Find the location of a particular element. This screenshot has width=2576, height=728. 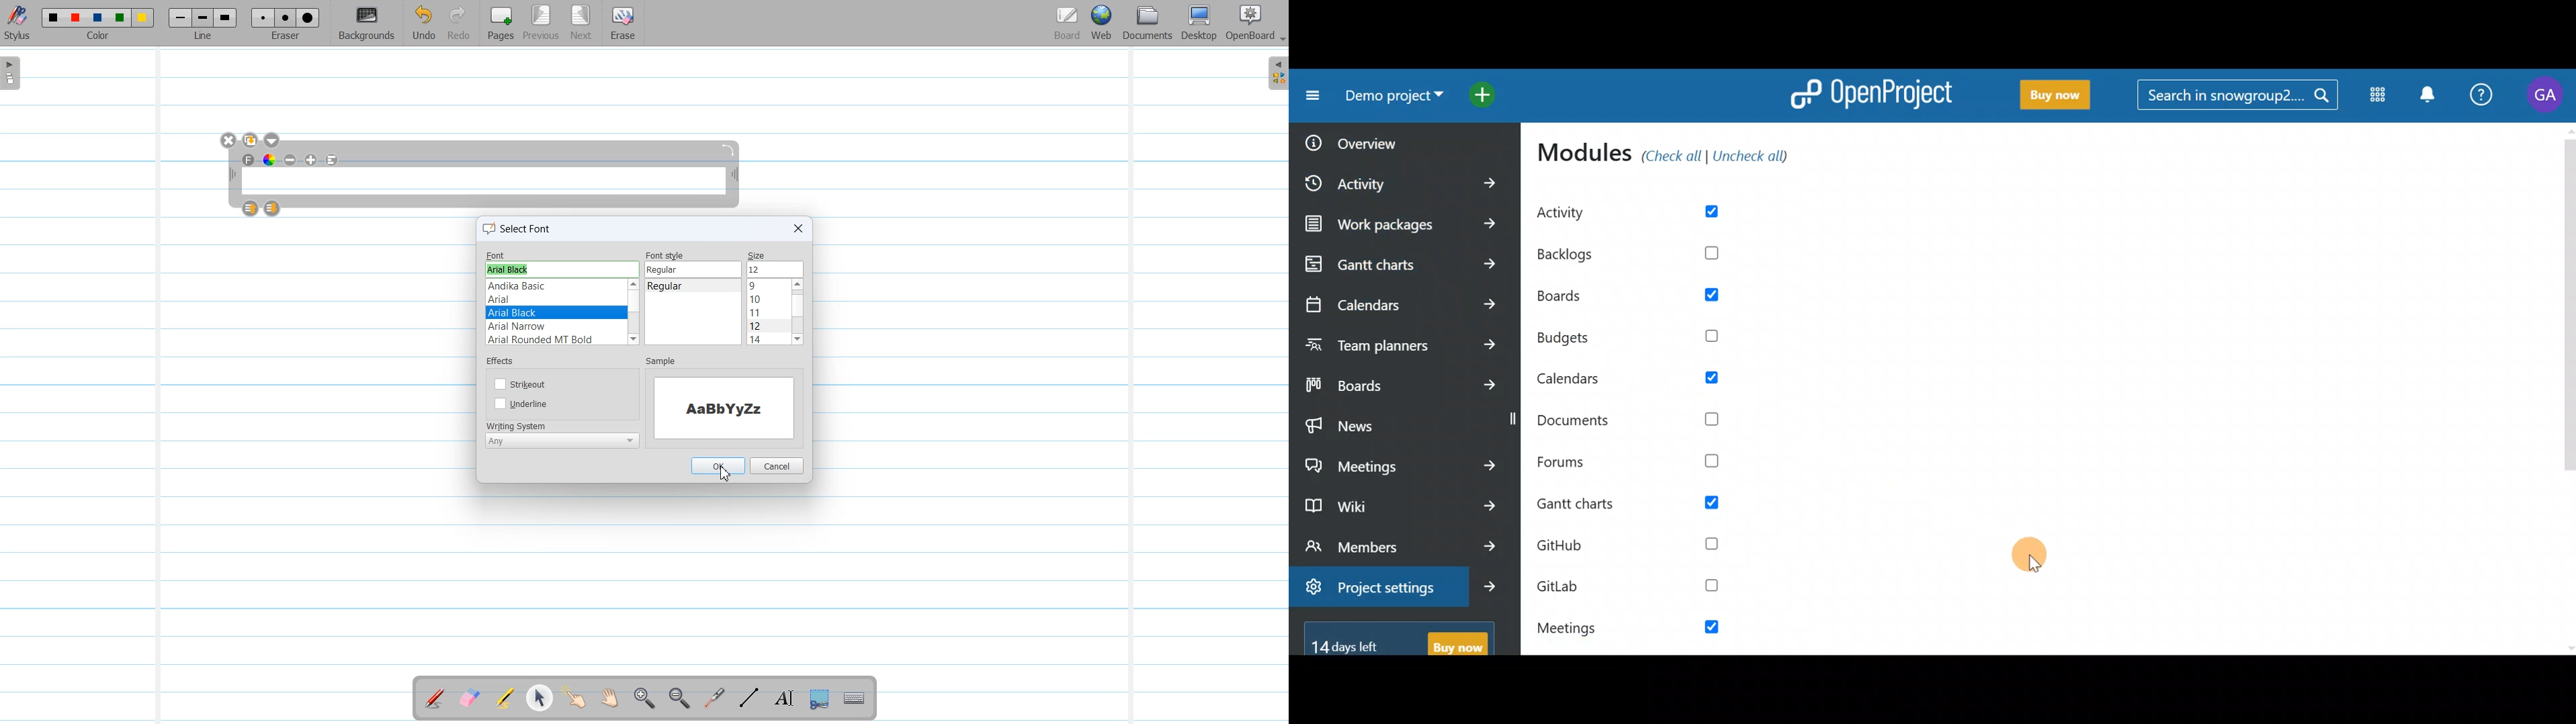

work packages is located at coordinates (1405, 226).